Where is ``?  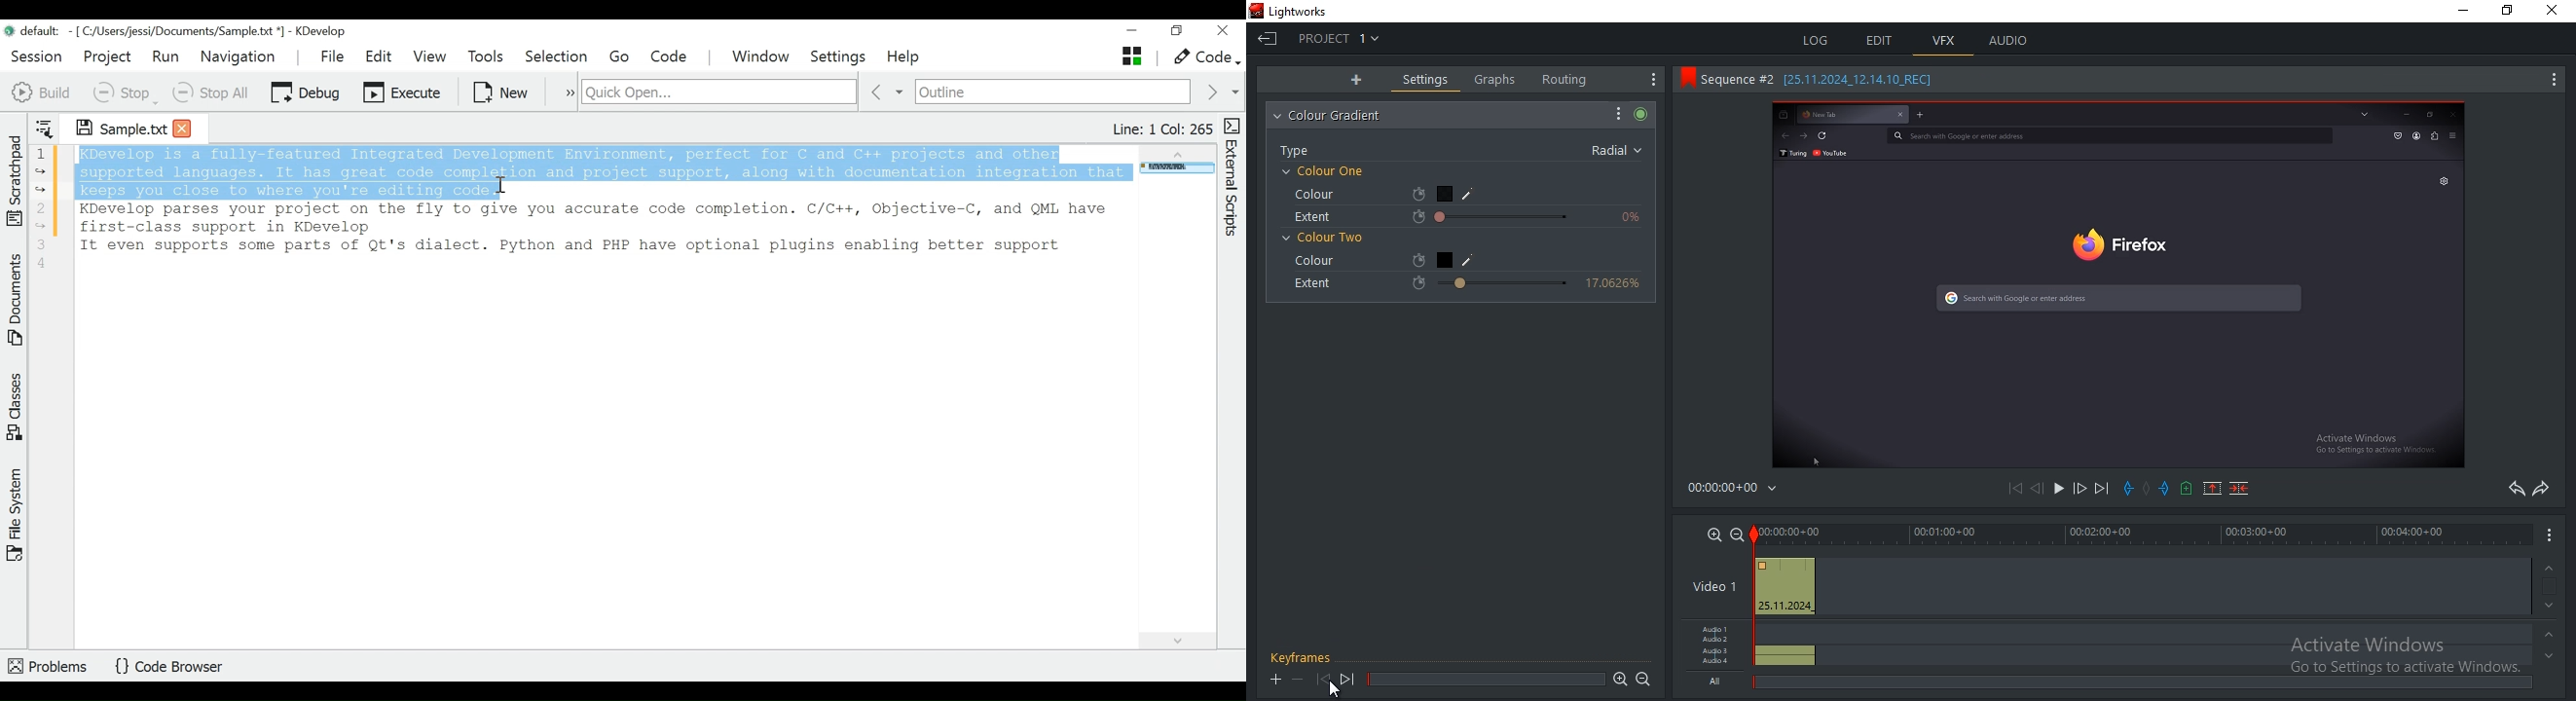  is located at coordinates (1324, 680).